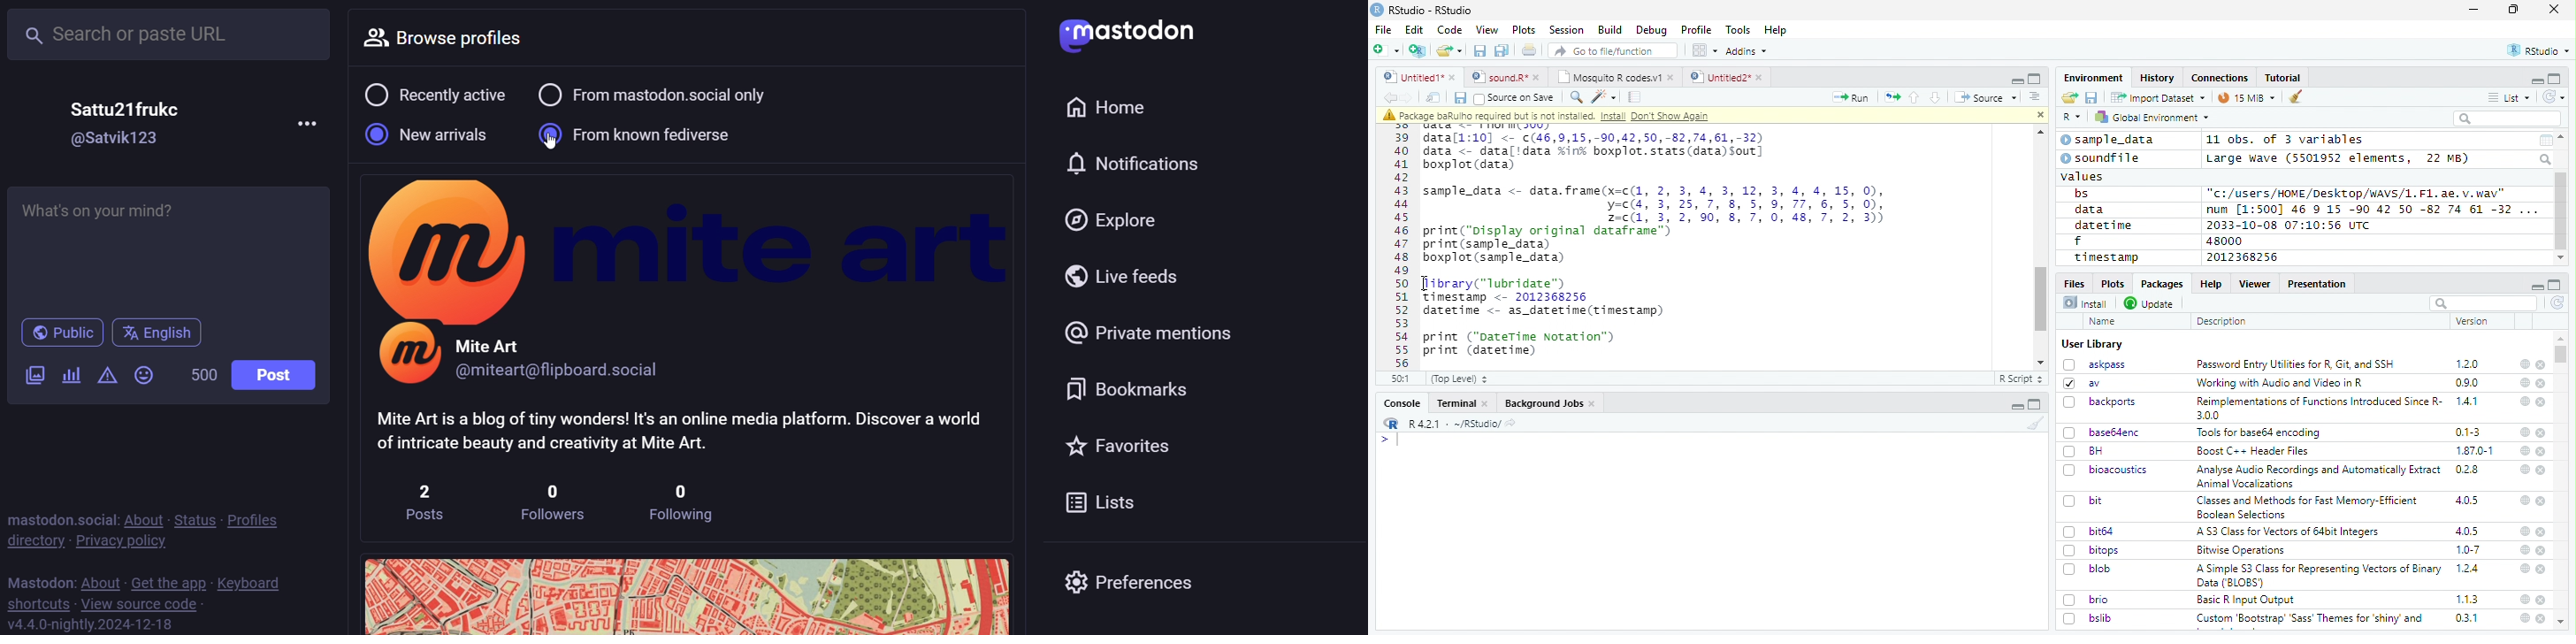  What do you see at coordinates (2289, 532) in the screenshot?
I see `A S3 Class for Vectors of 64bit Integers` at bounding box center [2289, 532].